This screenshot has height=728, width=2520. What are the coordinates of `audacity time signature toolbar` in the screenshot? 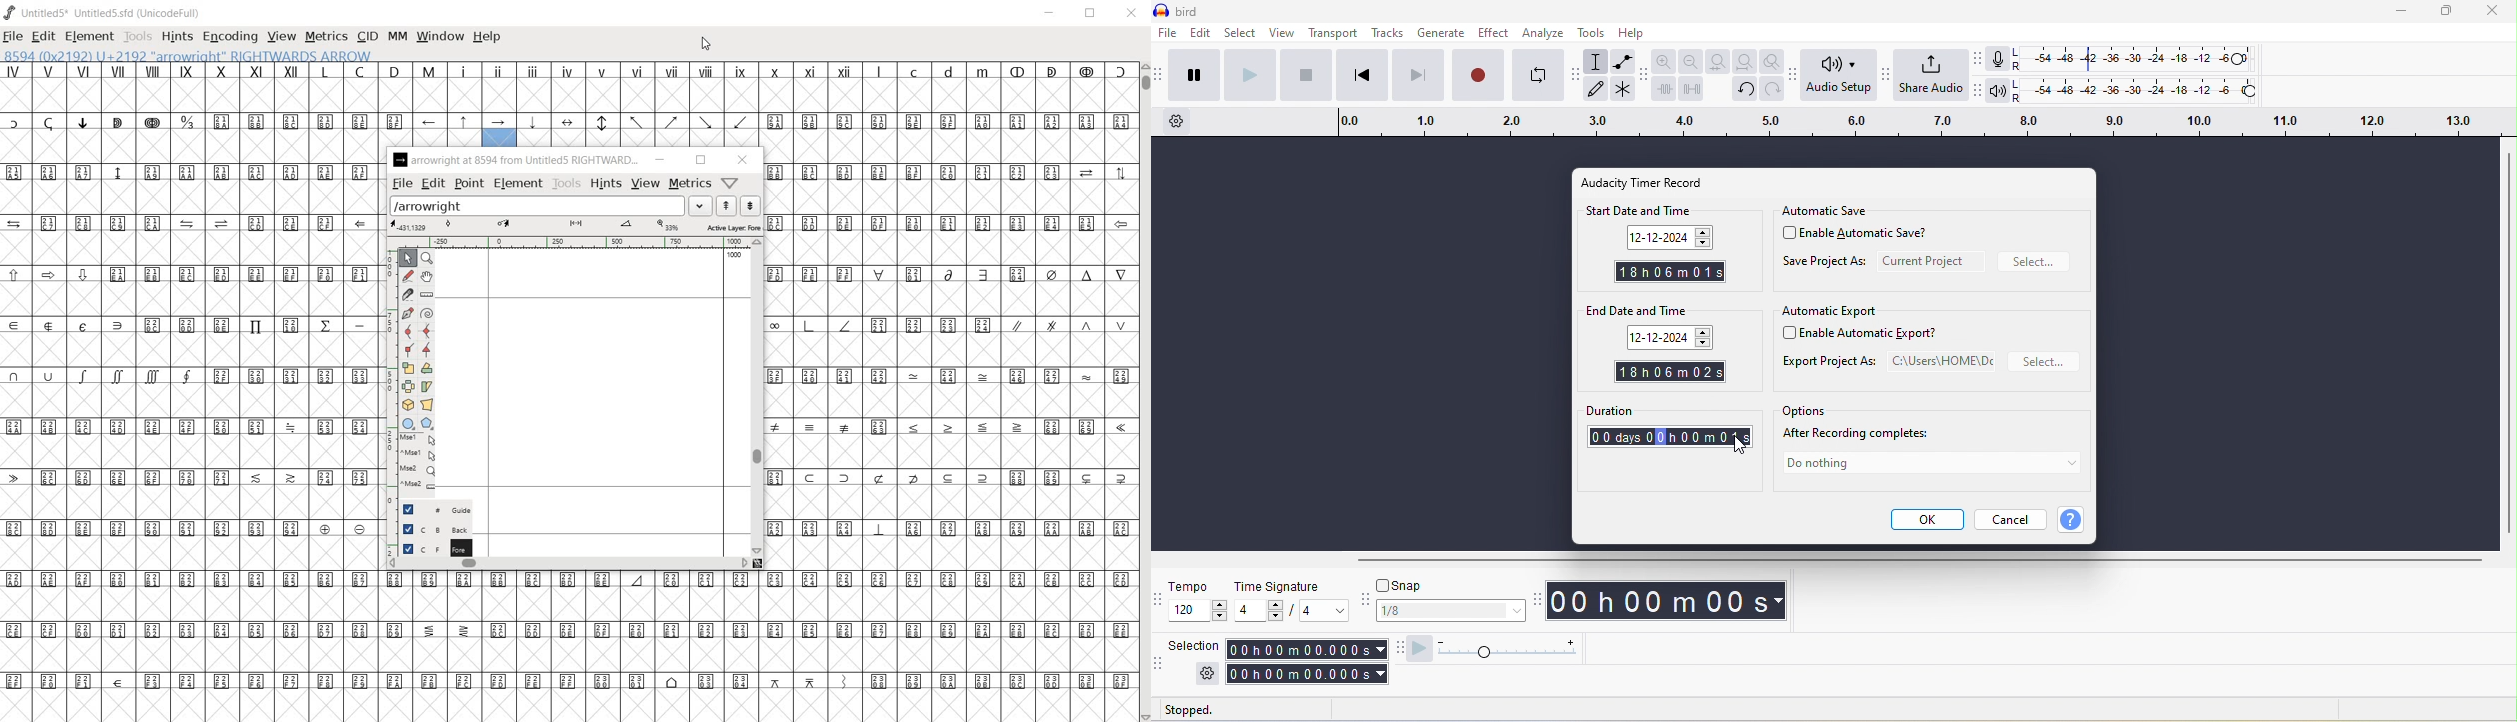 It's located at (1160, 598).